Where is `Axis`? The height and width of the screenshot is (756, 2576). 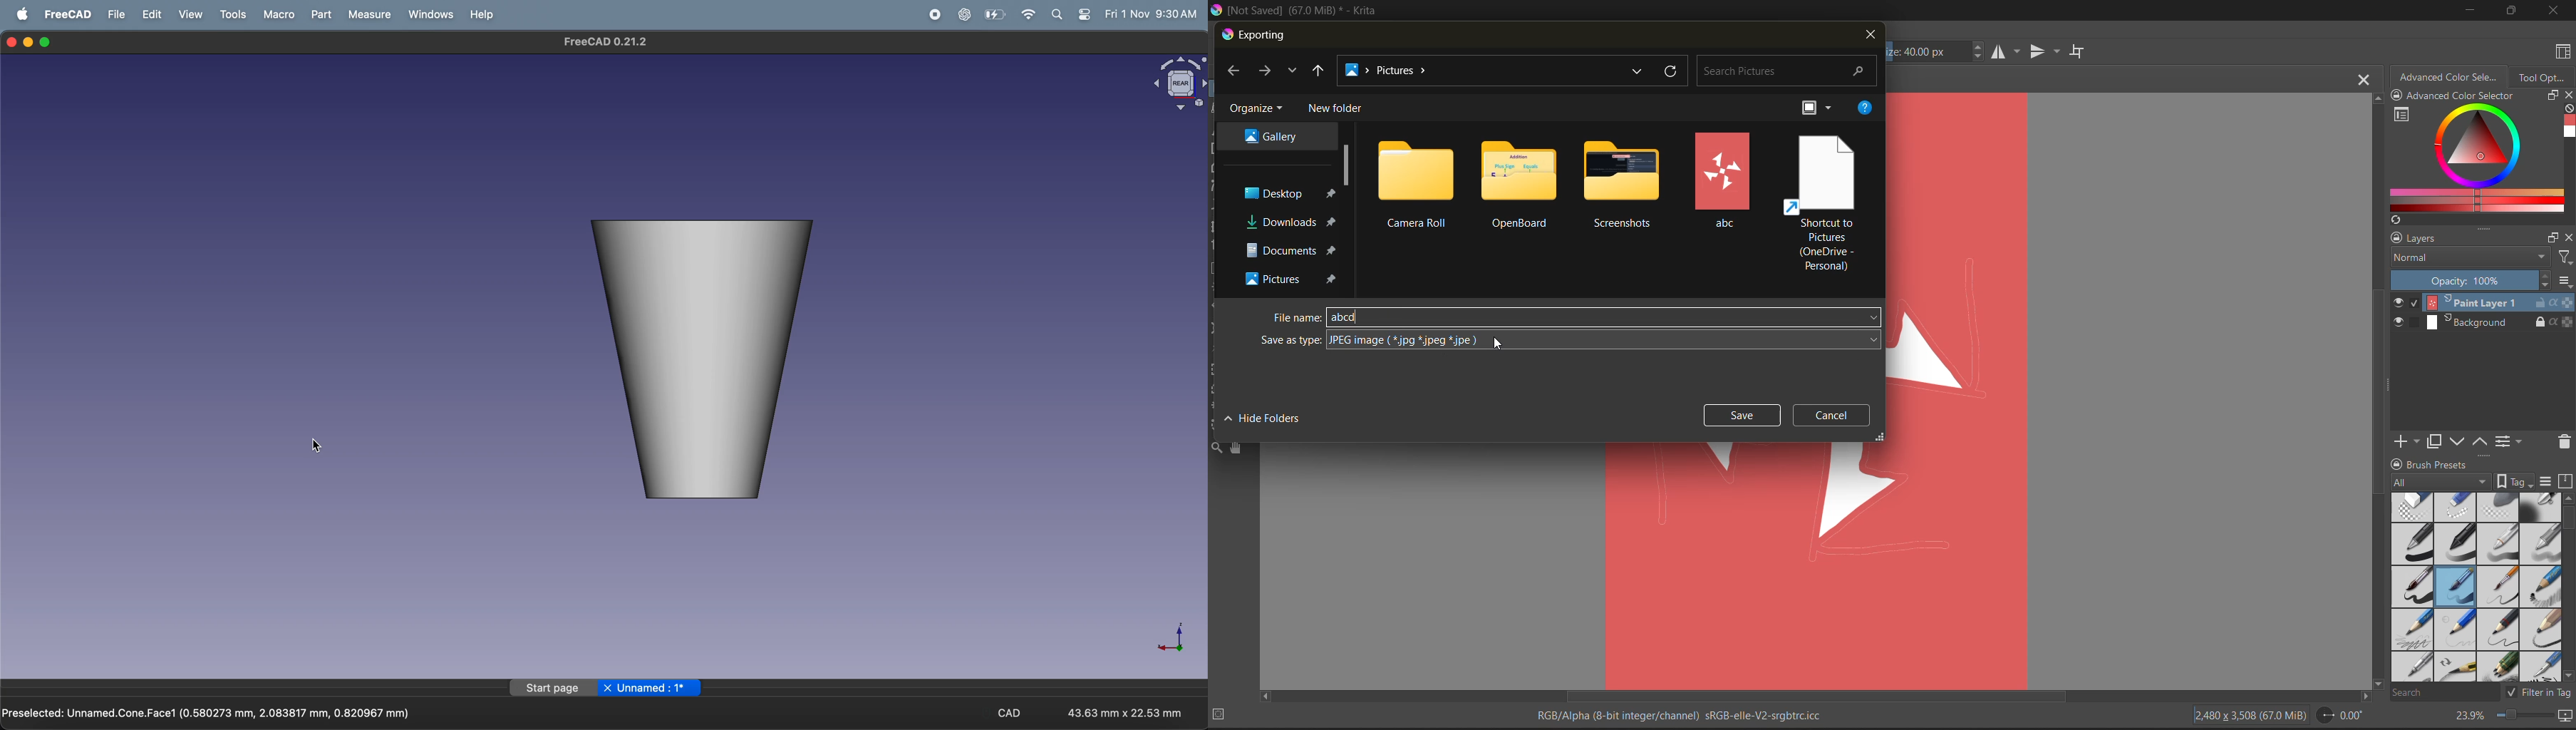
Axis is located at coordinates (1181, 634).